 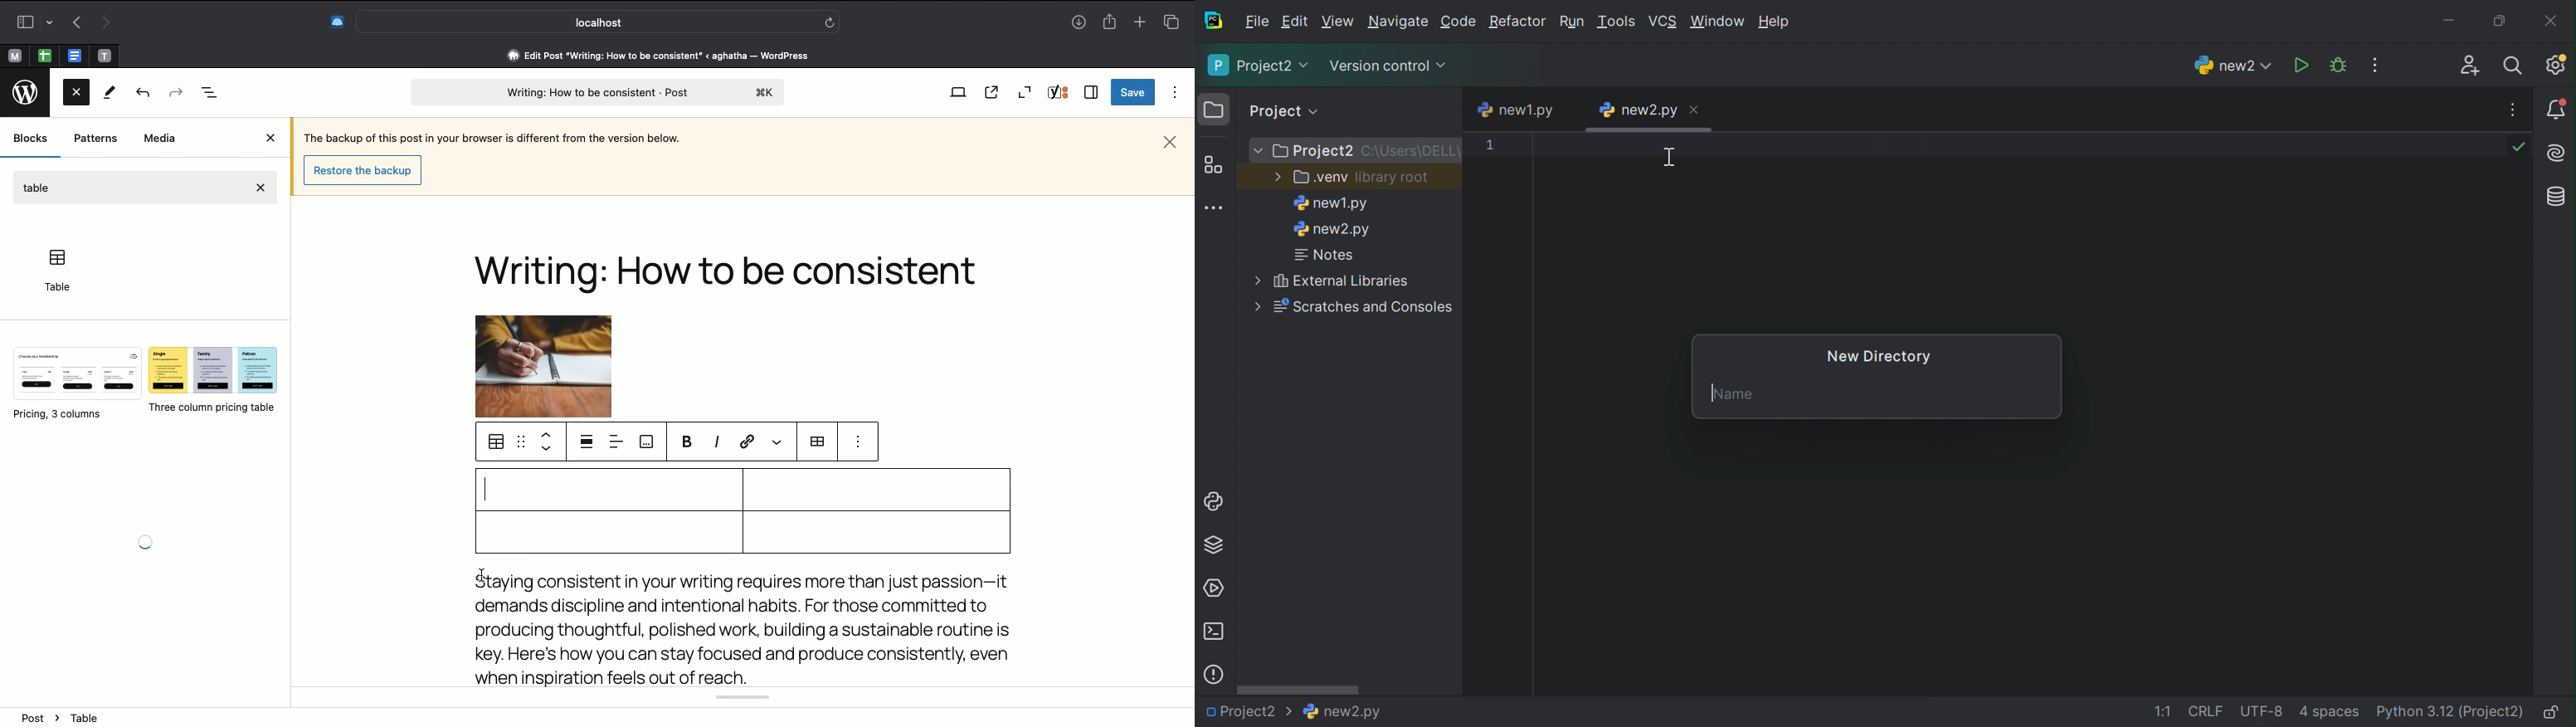 What do you see at coordinates (1341, 281) in the screenshot?
I see `External libraries` at bounding box center [1341, 281].